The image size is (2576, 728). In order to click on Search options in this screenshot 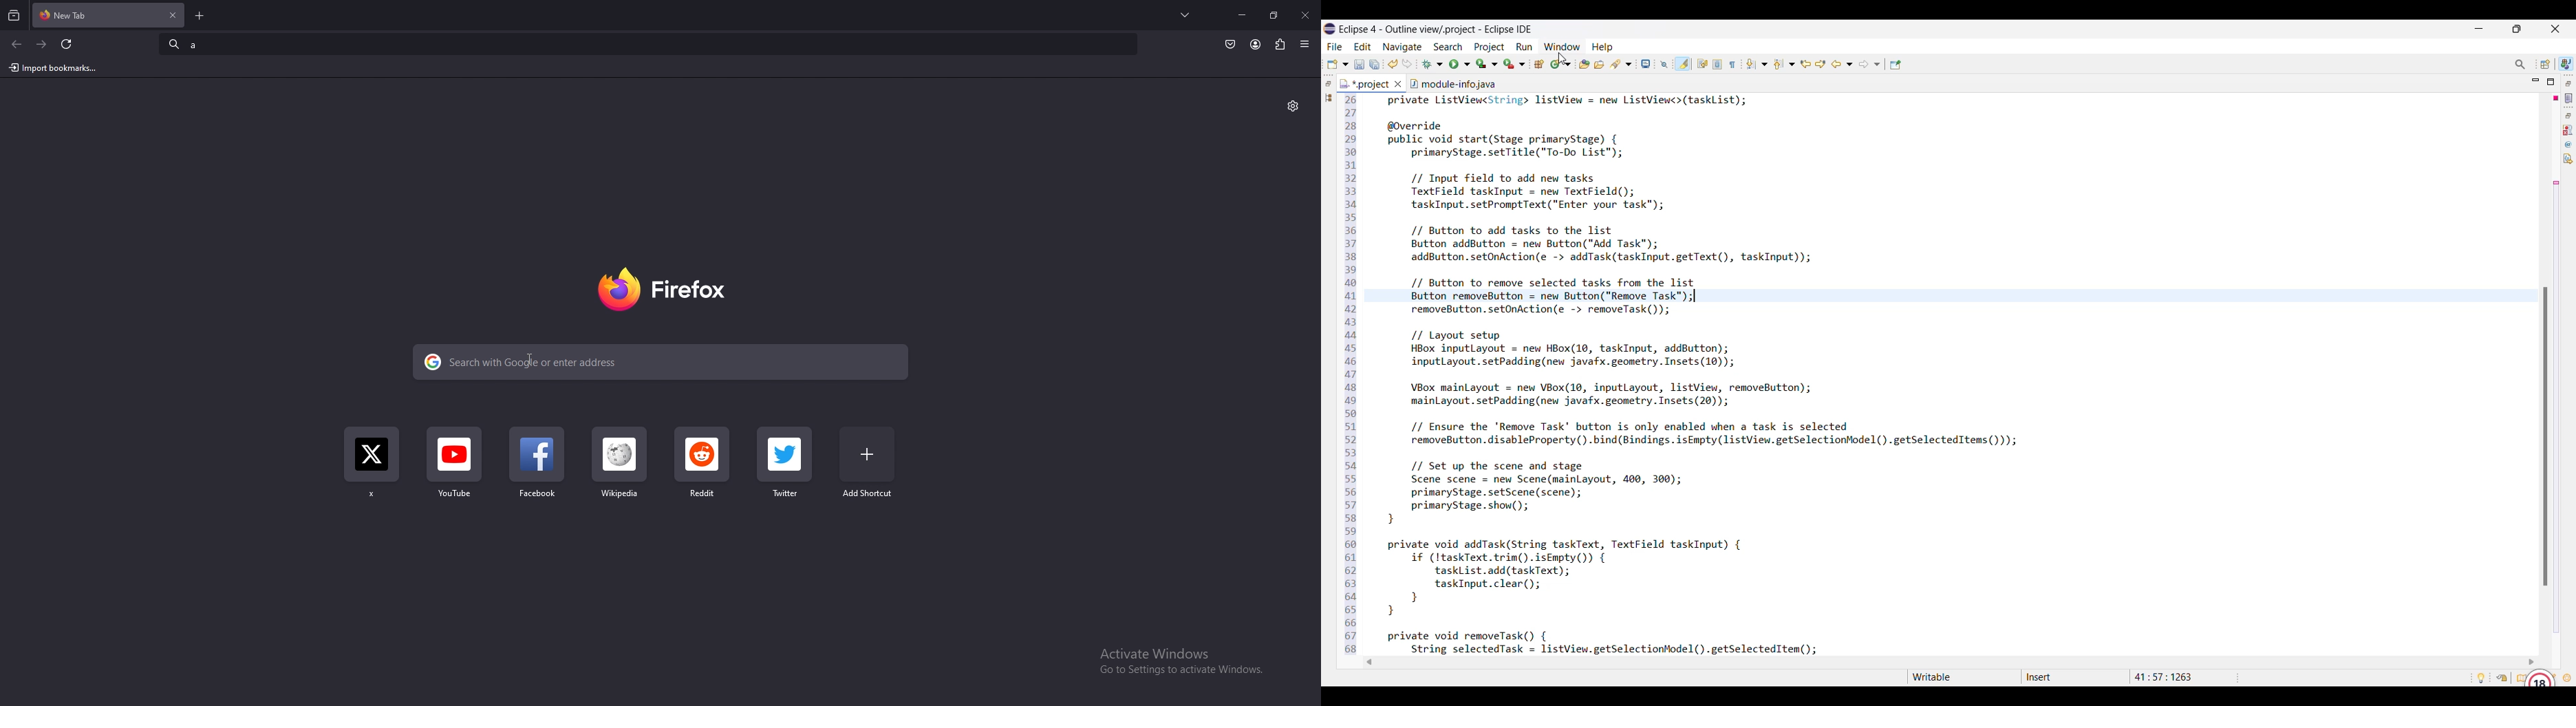, I will do `click(1621, 64)`.